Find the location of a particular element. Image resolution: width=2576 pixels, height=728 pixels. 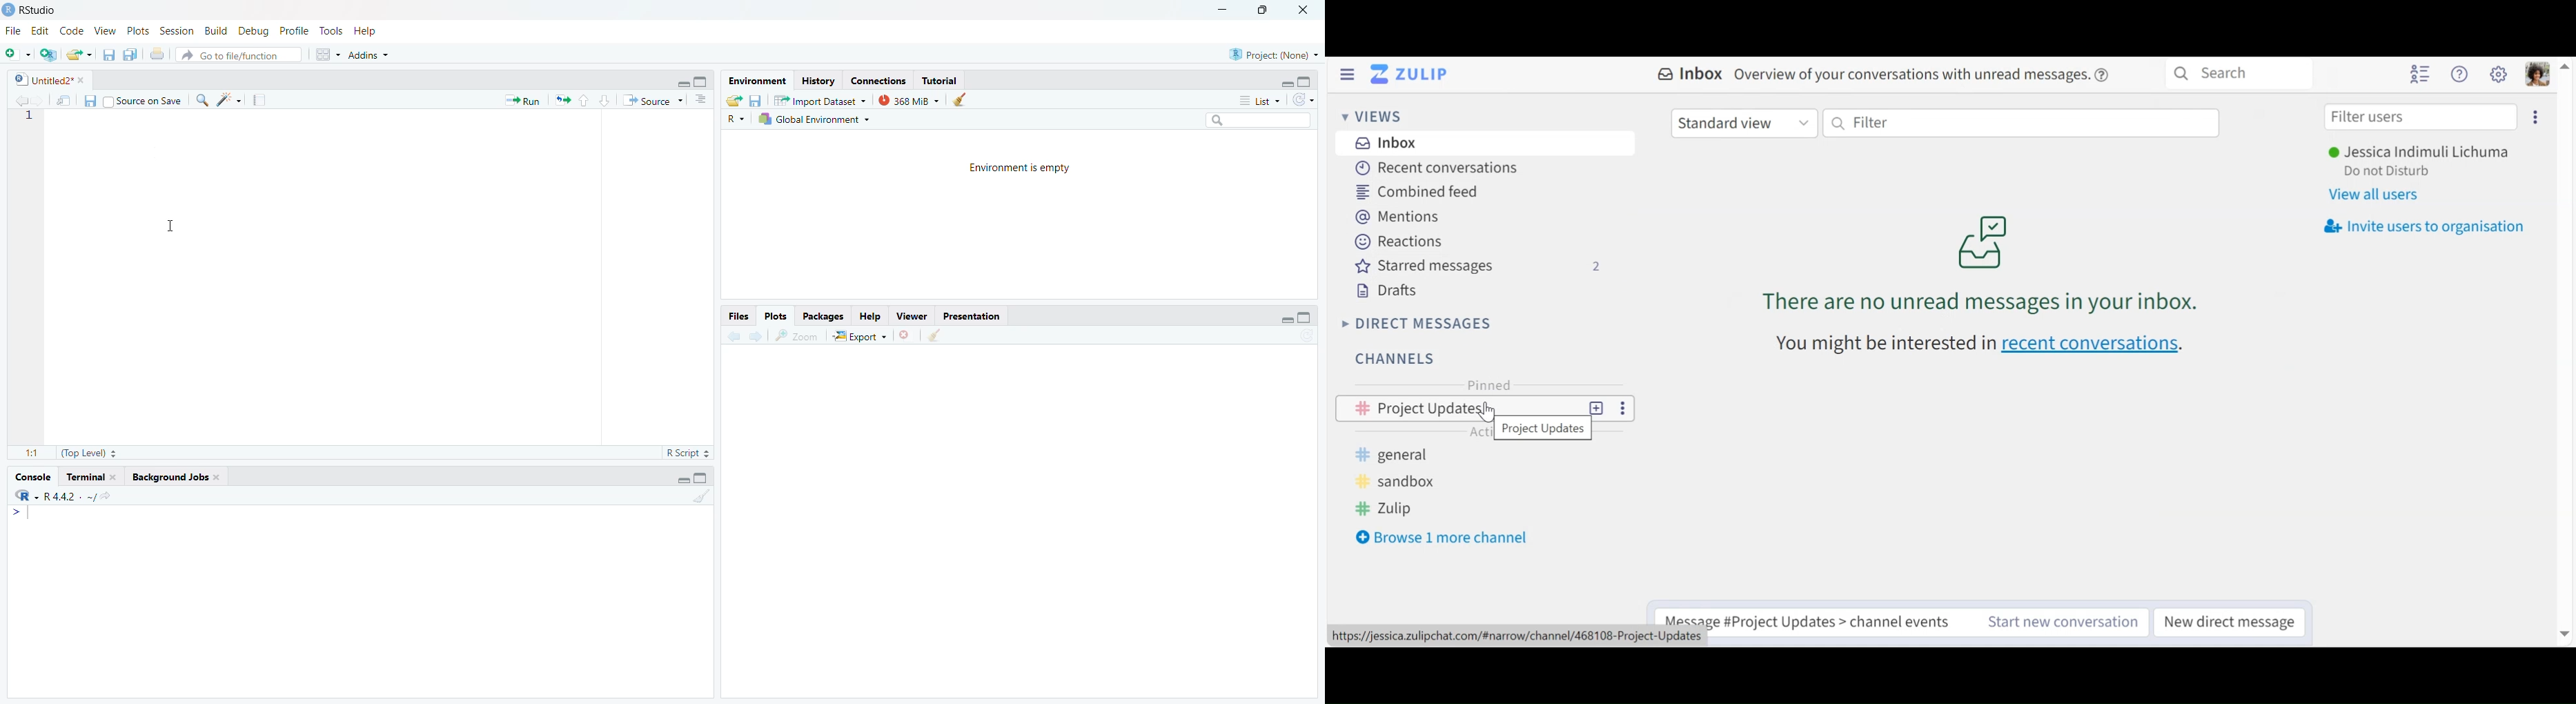

Connections is located at coordinates (877, 80).